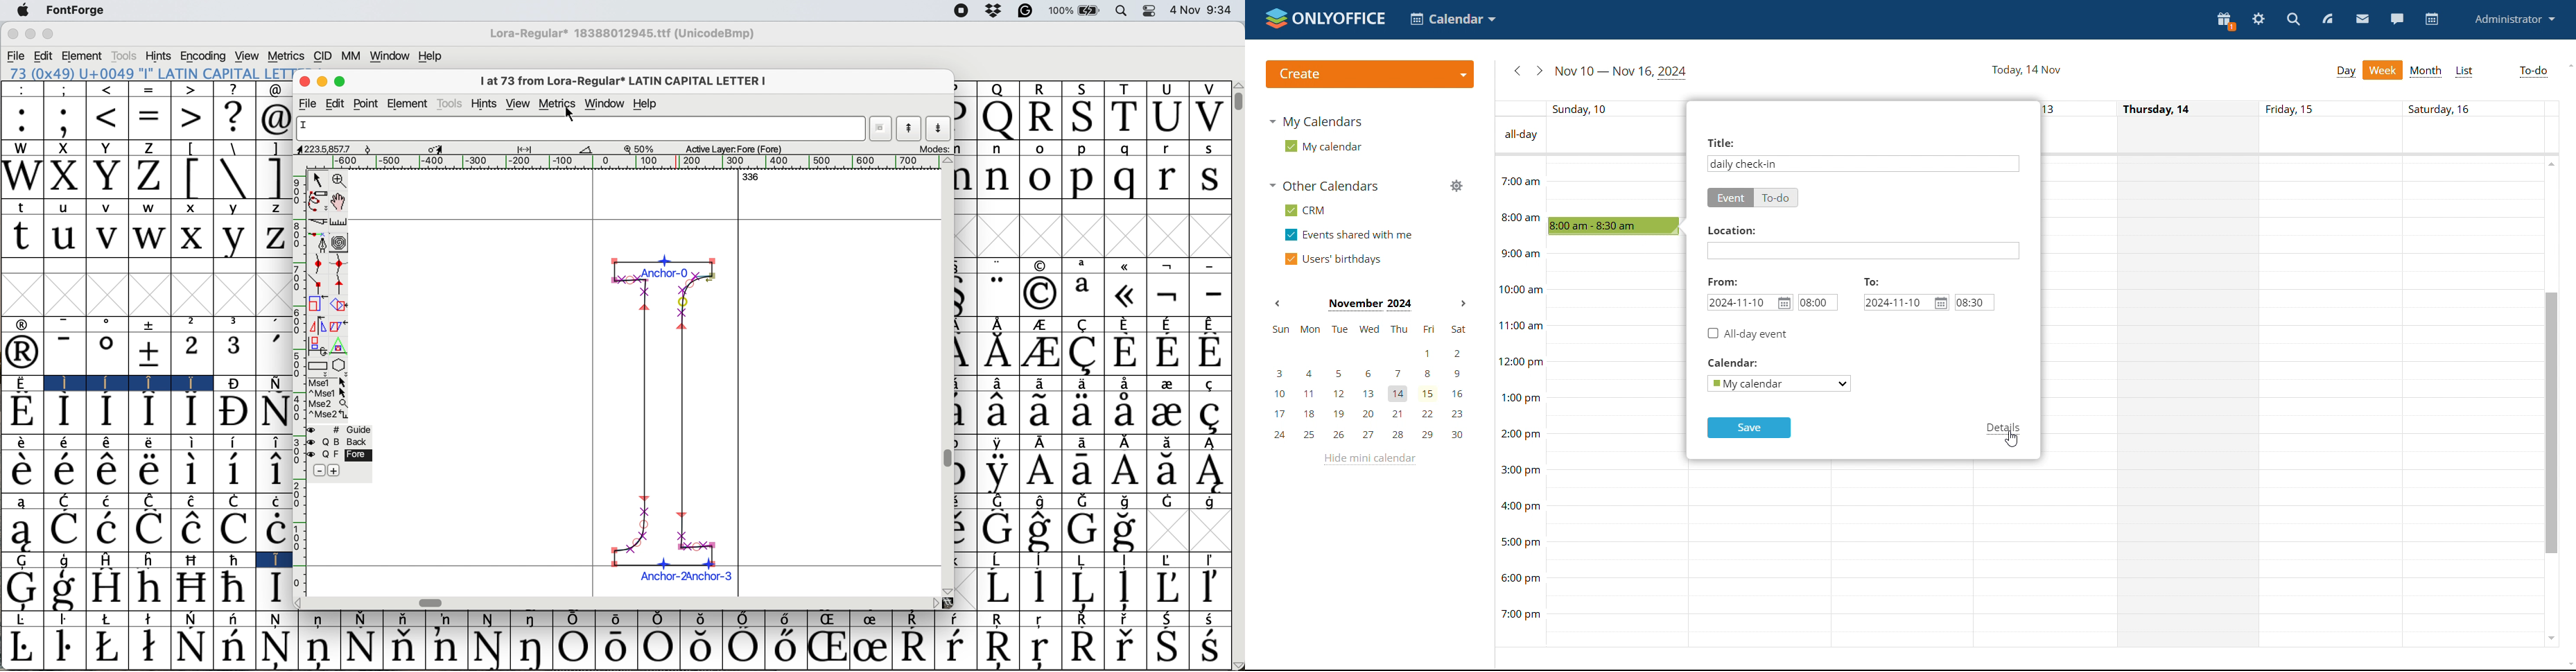 The width and height of the screenshot is (2576, 672). I want to click on C, so click(64, 500).